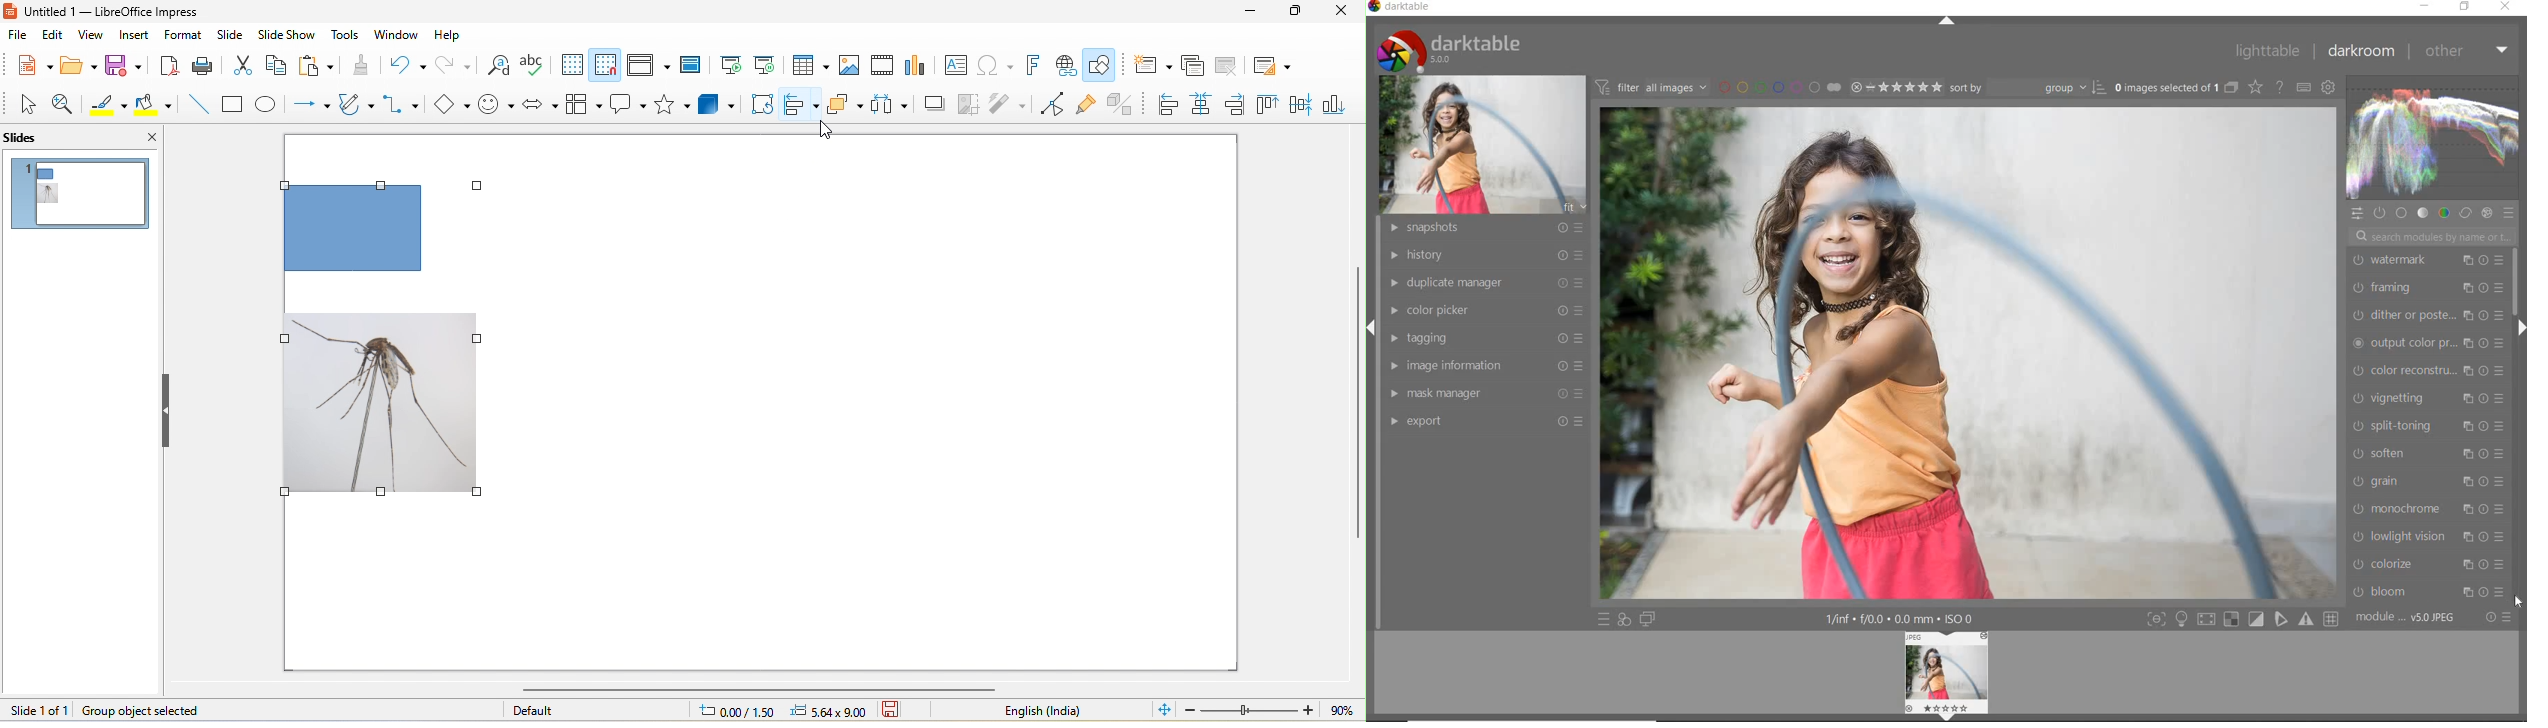 Image resolution: width=2548 pixels, height=728 pixels. I want to click on window, so click(399, 39).